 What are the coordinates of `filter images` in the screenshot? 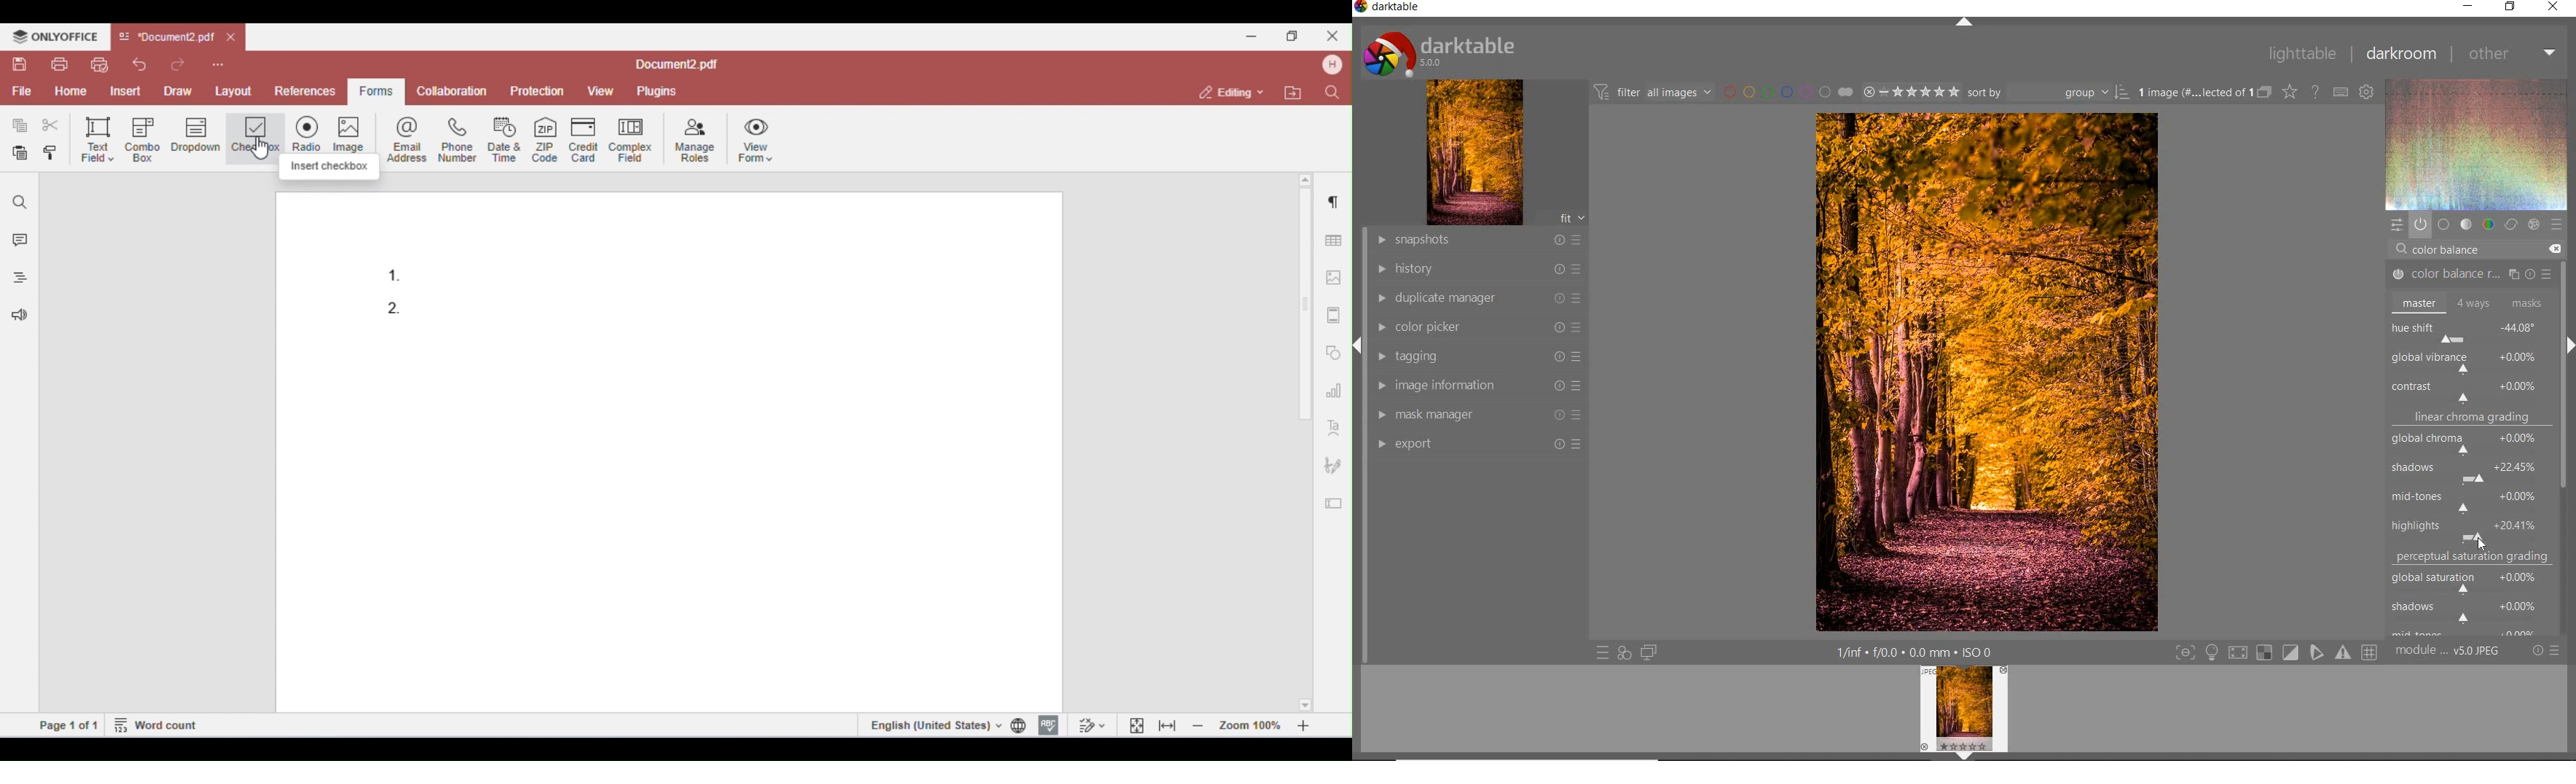 It's located at (1652, 93).